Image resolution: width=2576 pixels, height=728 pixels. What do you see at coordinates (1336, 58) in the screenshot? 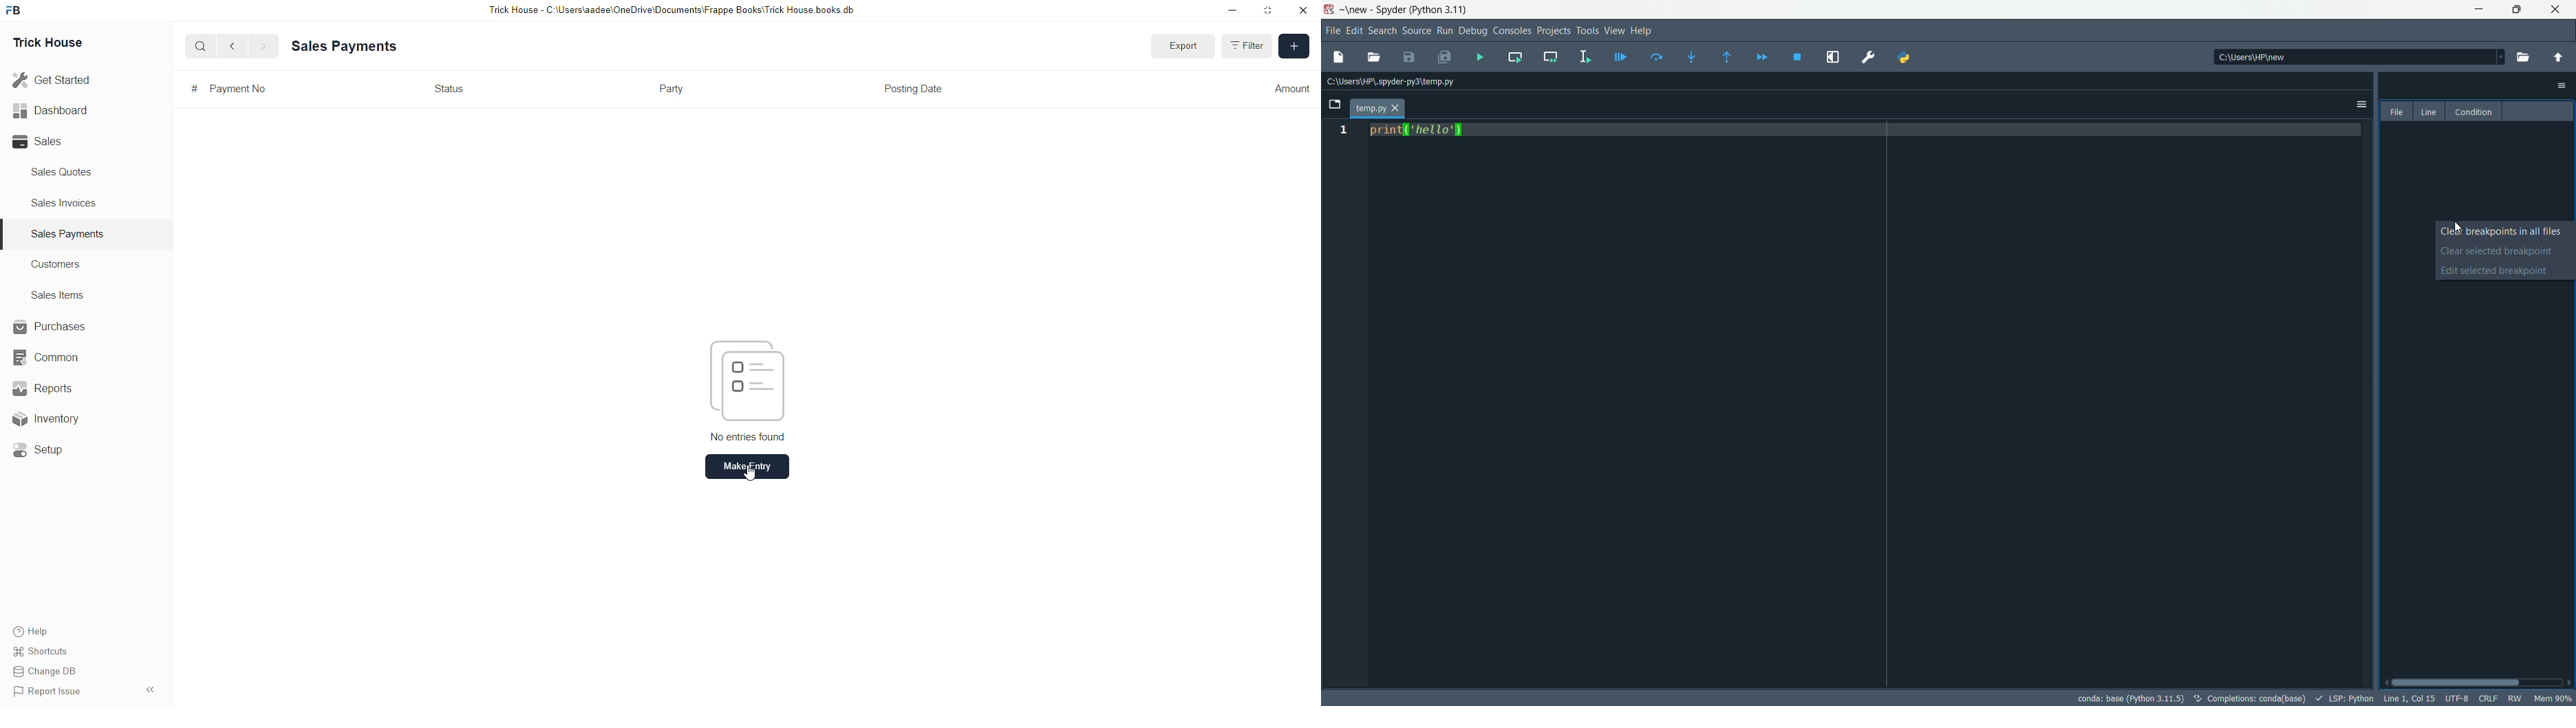
I see `new file` at bounding box center [1336, 58].